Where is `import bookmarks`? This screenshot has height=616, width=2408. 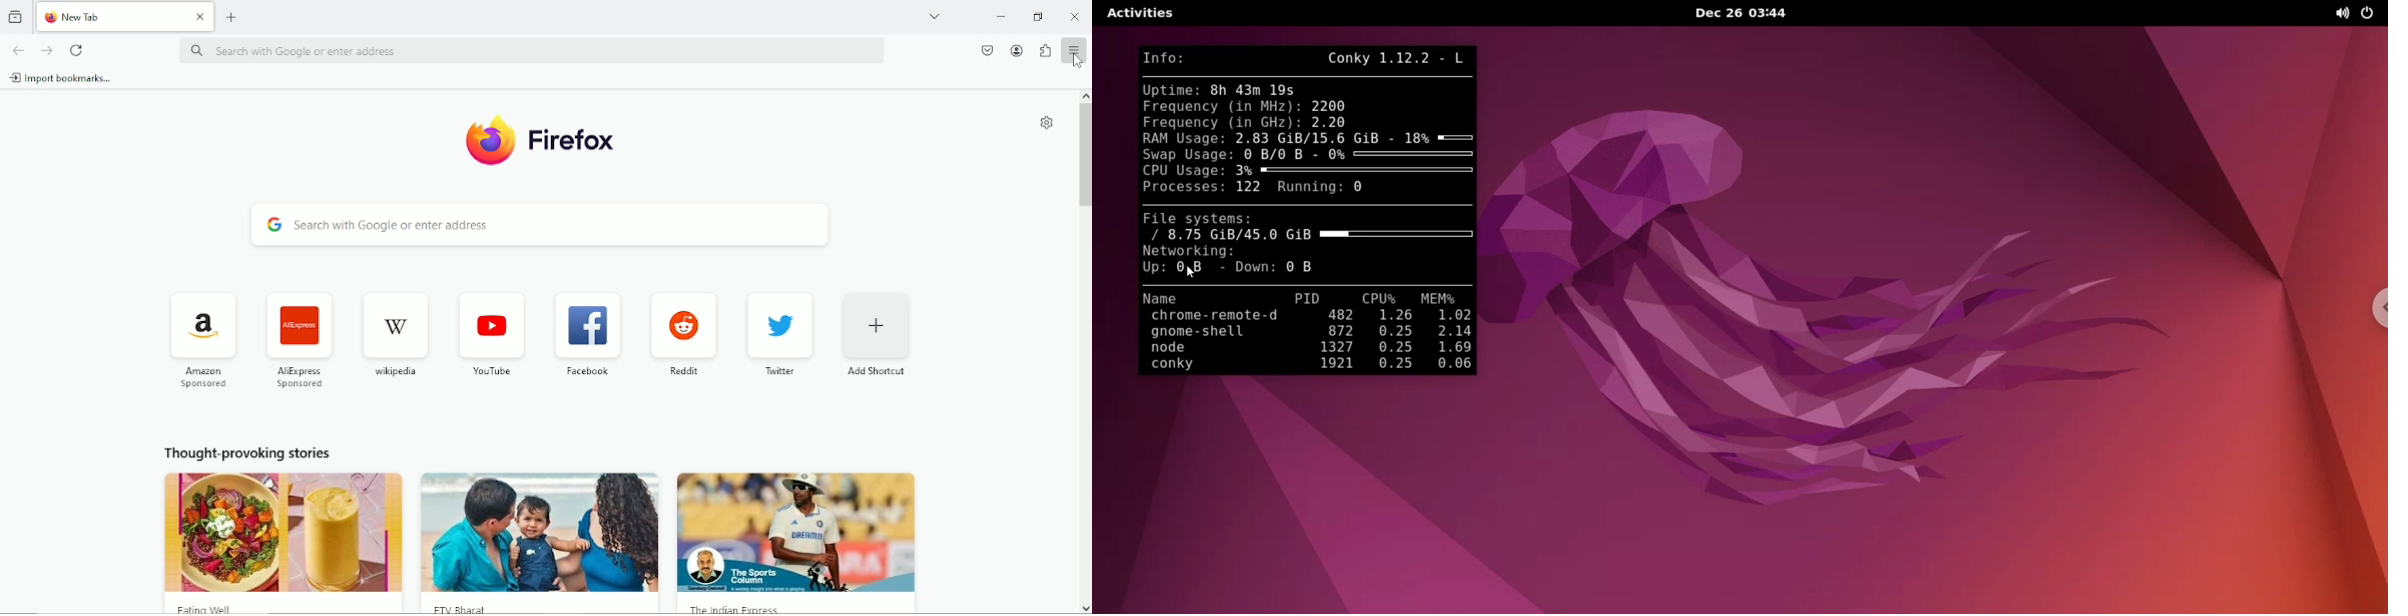
import bookmarks is located at coordinates (67, 79).